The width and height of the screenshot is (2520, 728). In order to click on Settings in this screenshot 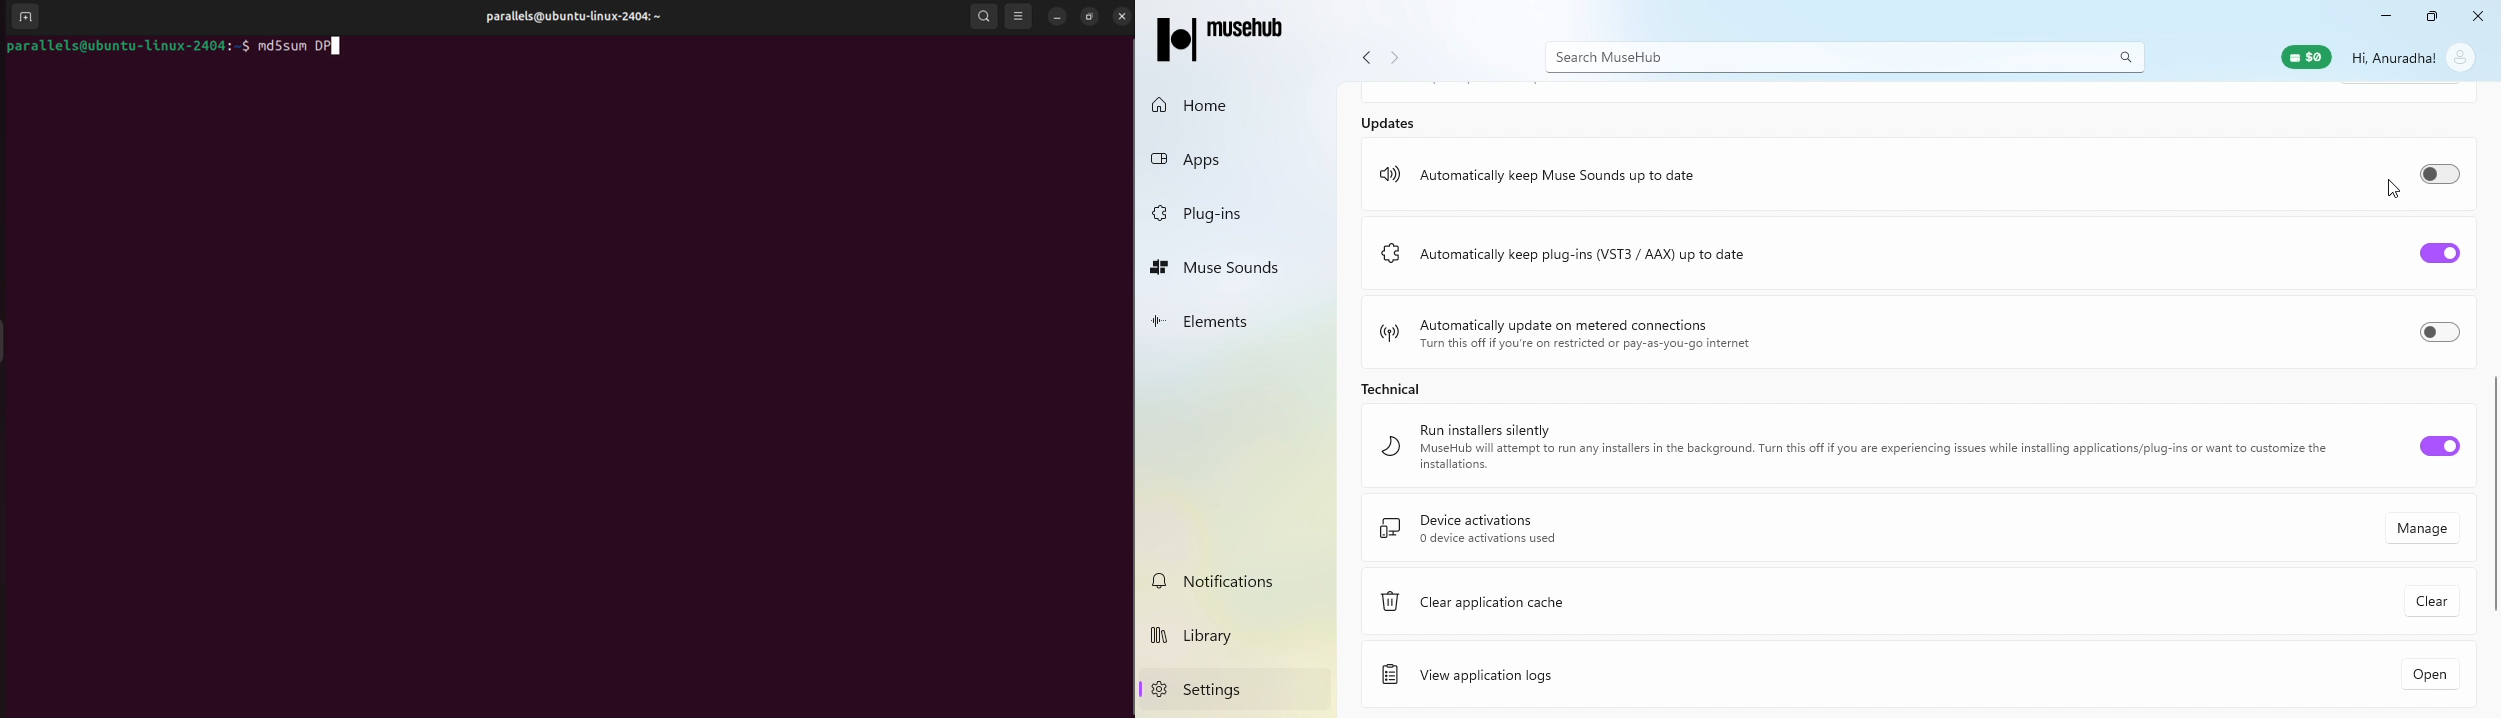, I will do `click(1241, 689)`.